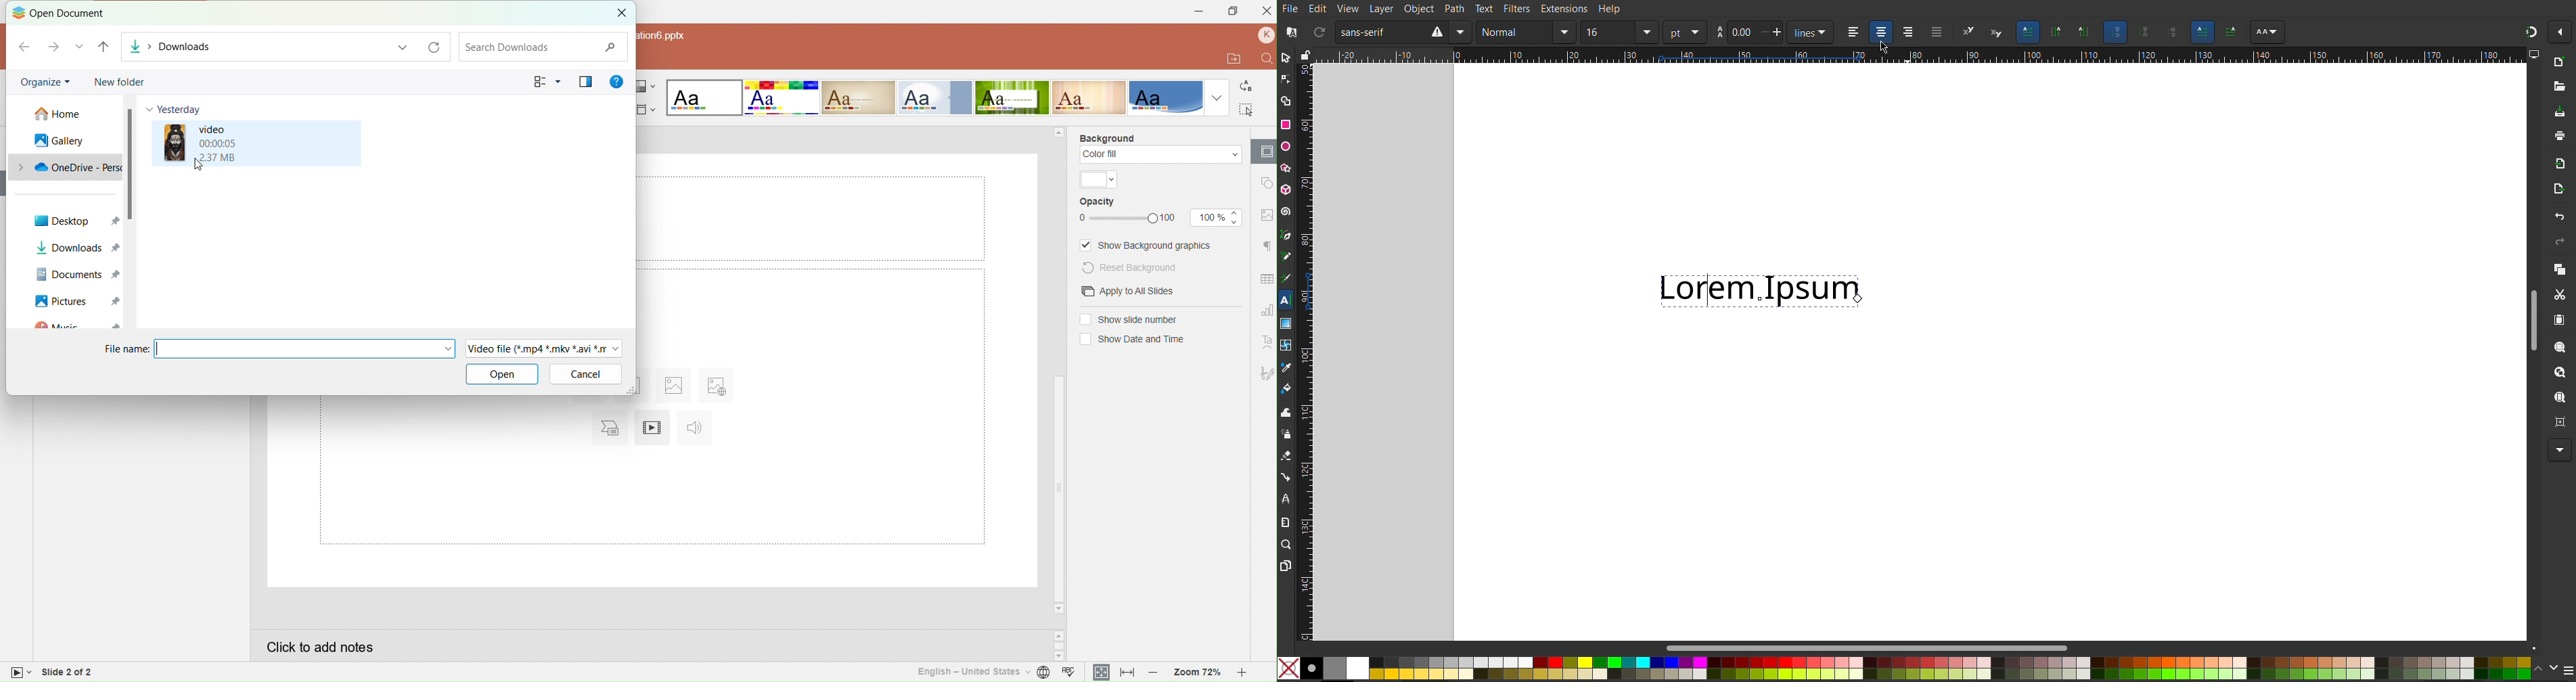 The image size is (2576, 700). I want to click on New folder, so click(118, 82).